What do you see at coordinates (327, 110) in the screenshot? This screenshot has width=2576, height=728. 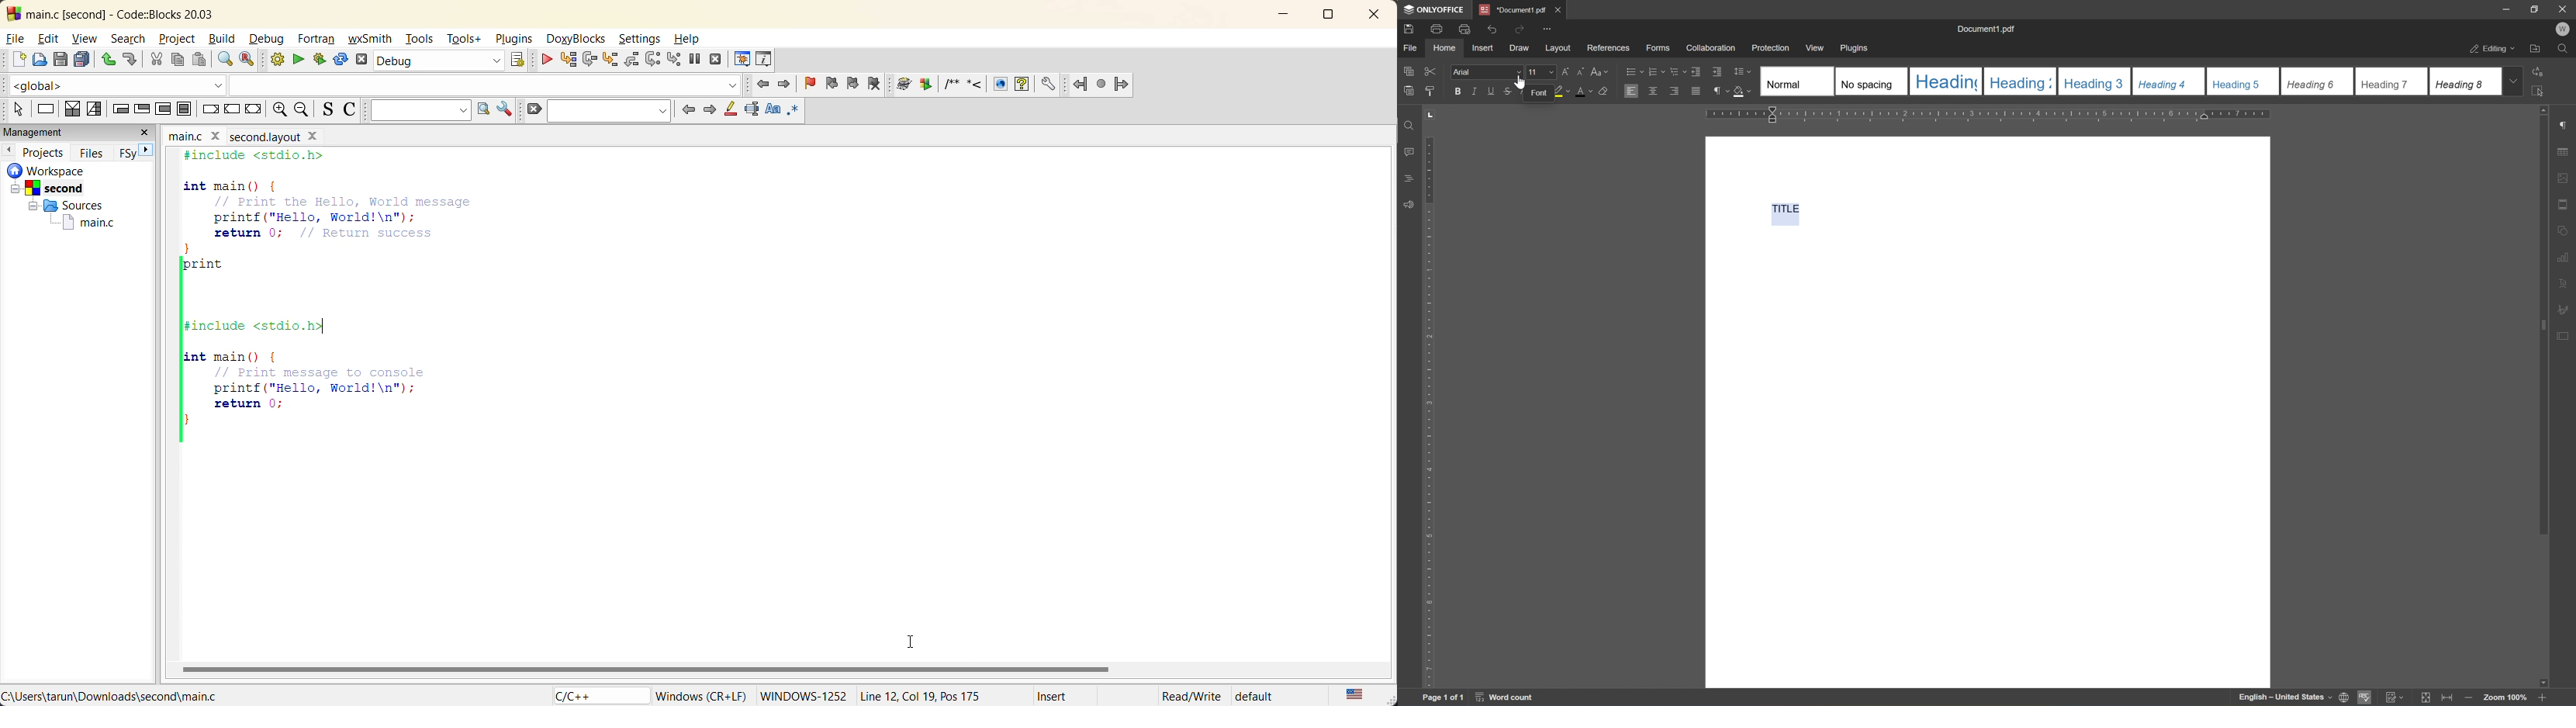 I see `toggle source` at bounding box center [327, 110].